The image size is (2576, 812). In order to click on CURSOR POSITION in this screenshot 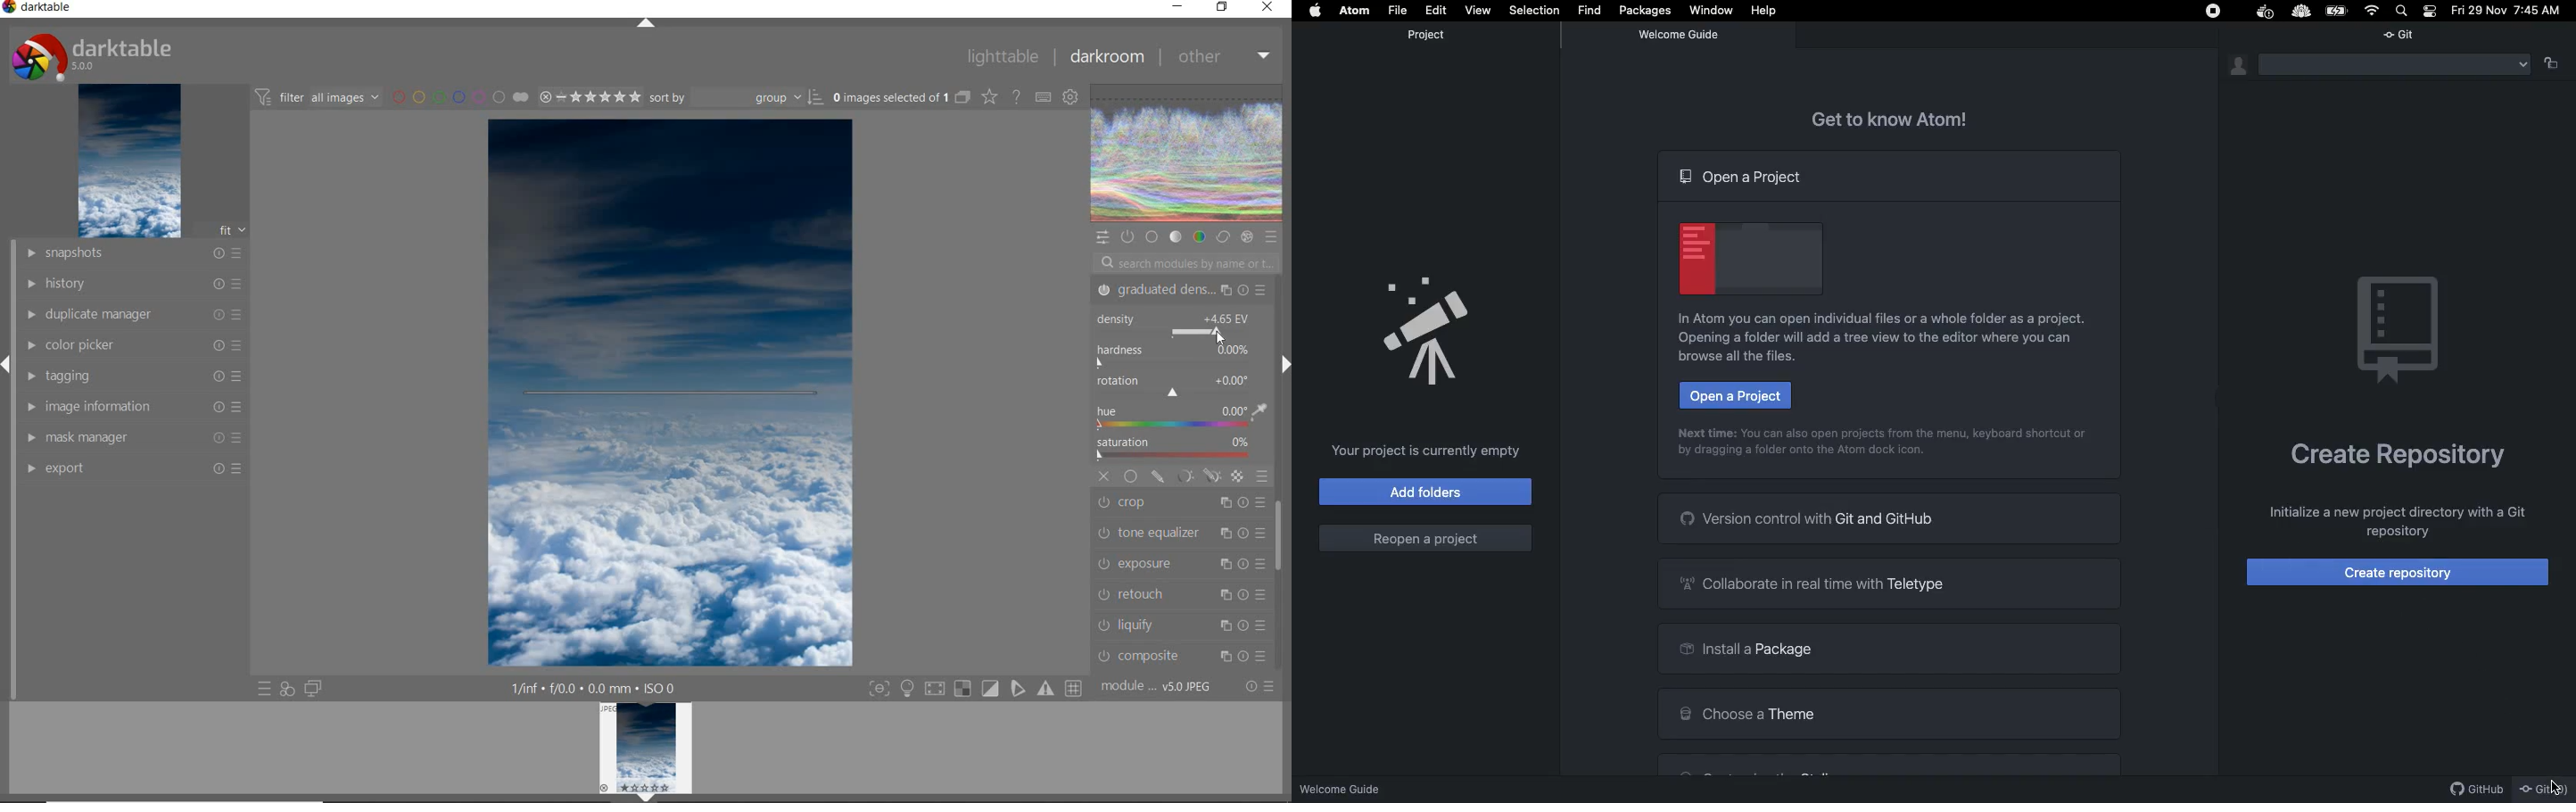, I will do `click(1220, 339)`.